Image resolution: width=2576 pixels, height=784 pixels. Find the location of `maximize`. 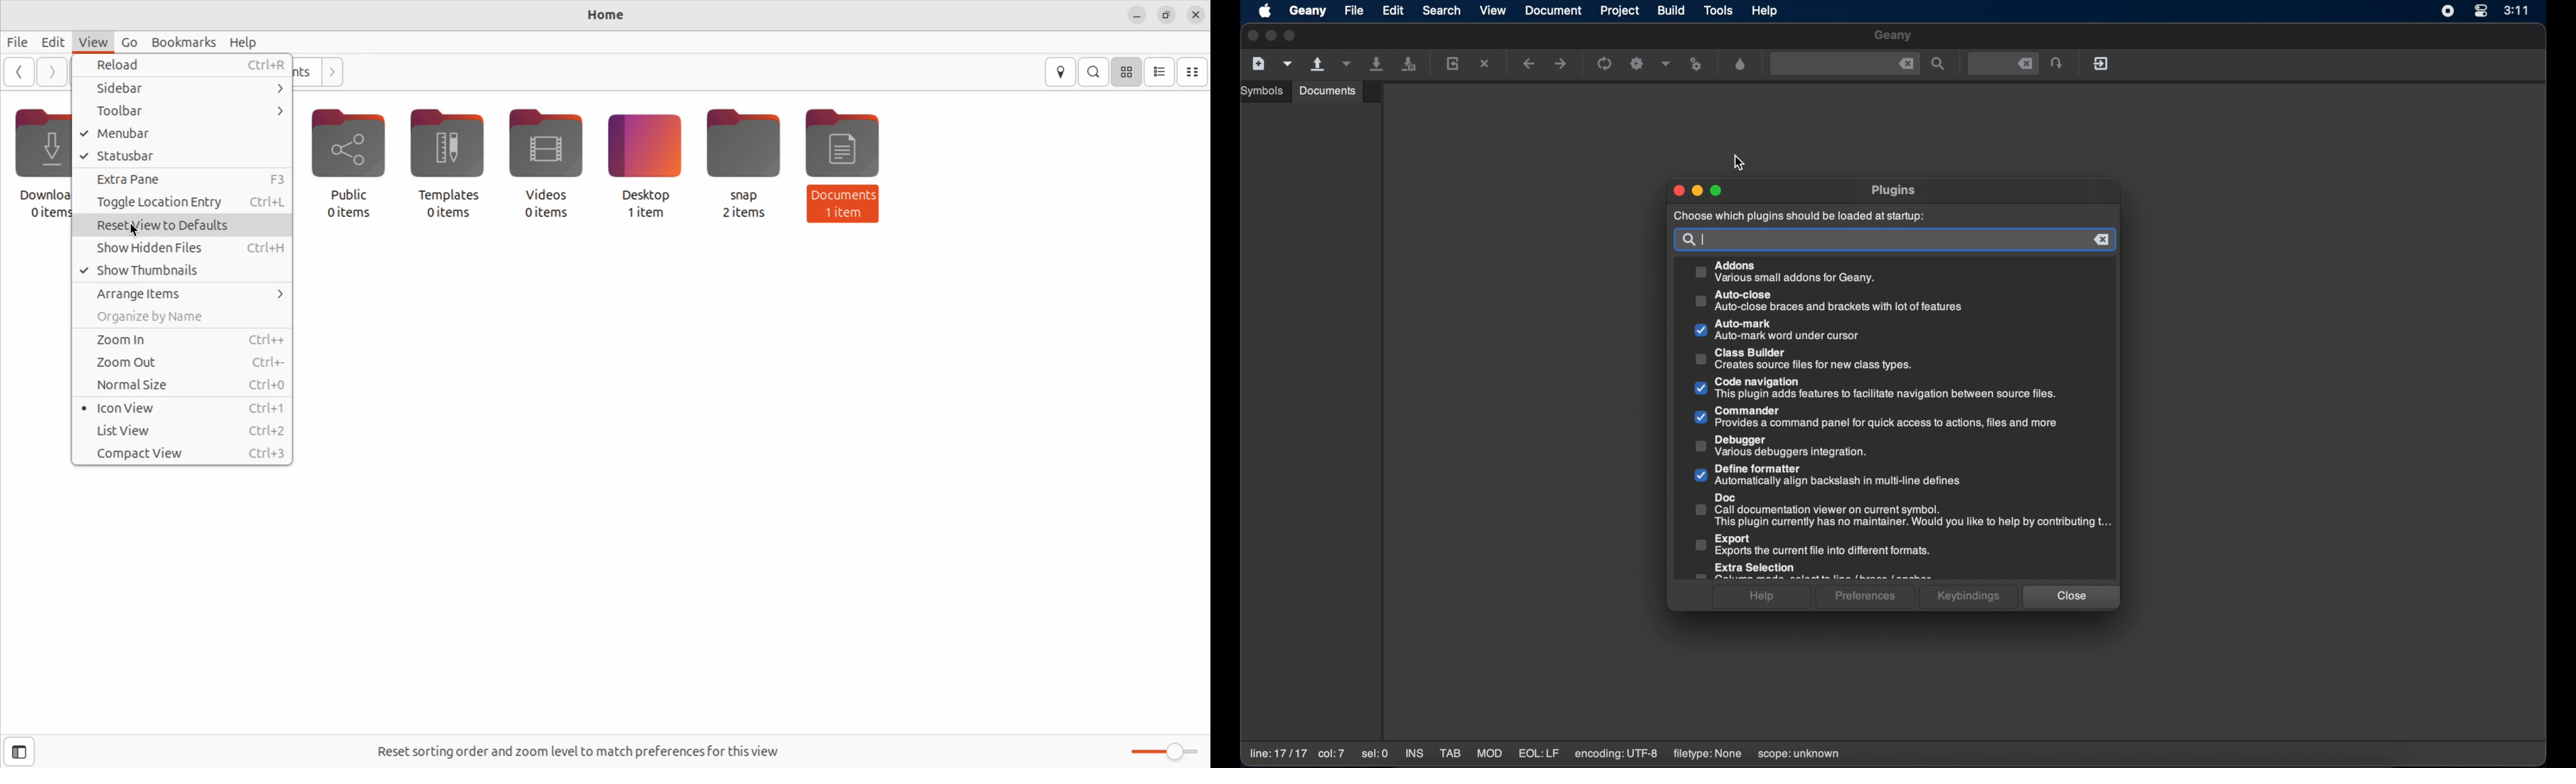

maximize is located at coordinates (1292, 36).